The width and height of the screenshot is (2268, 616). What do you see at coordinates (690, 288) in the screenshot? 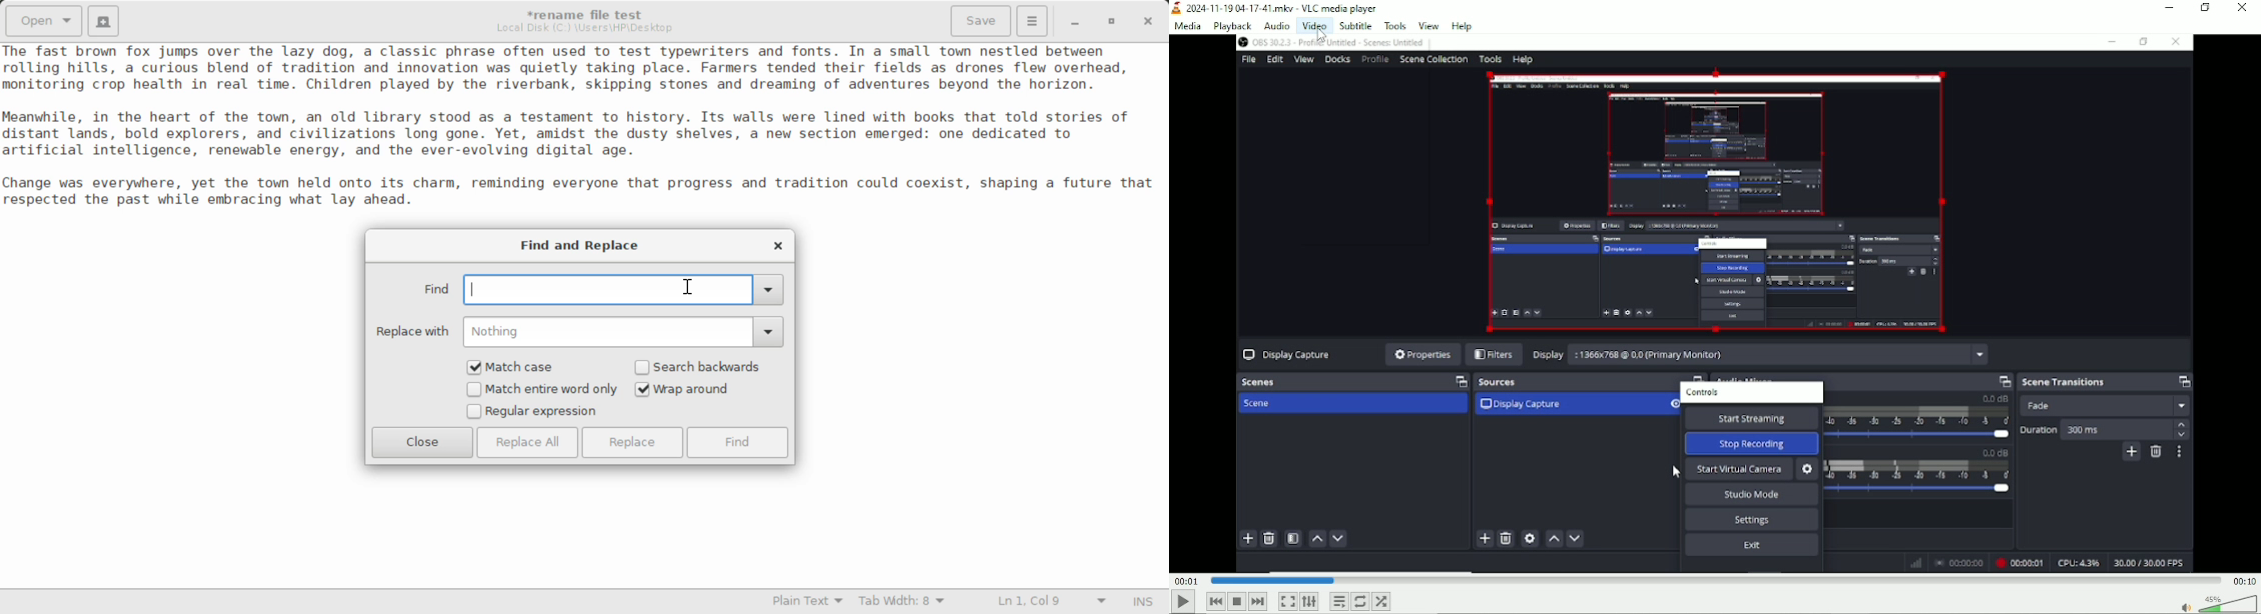
I see `Cursor on Find Search Field` at bounding box center [690, 288].